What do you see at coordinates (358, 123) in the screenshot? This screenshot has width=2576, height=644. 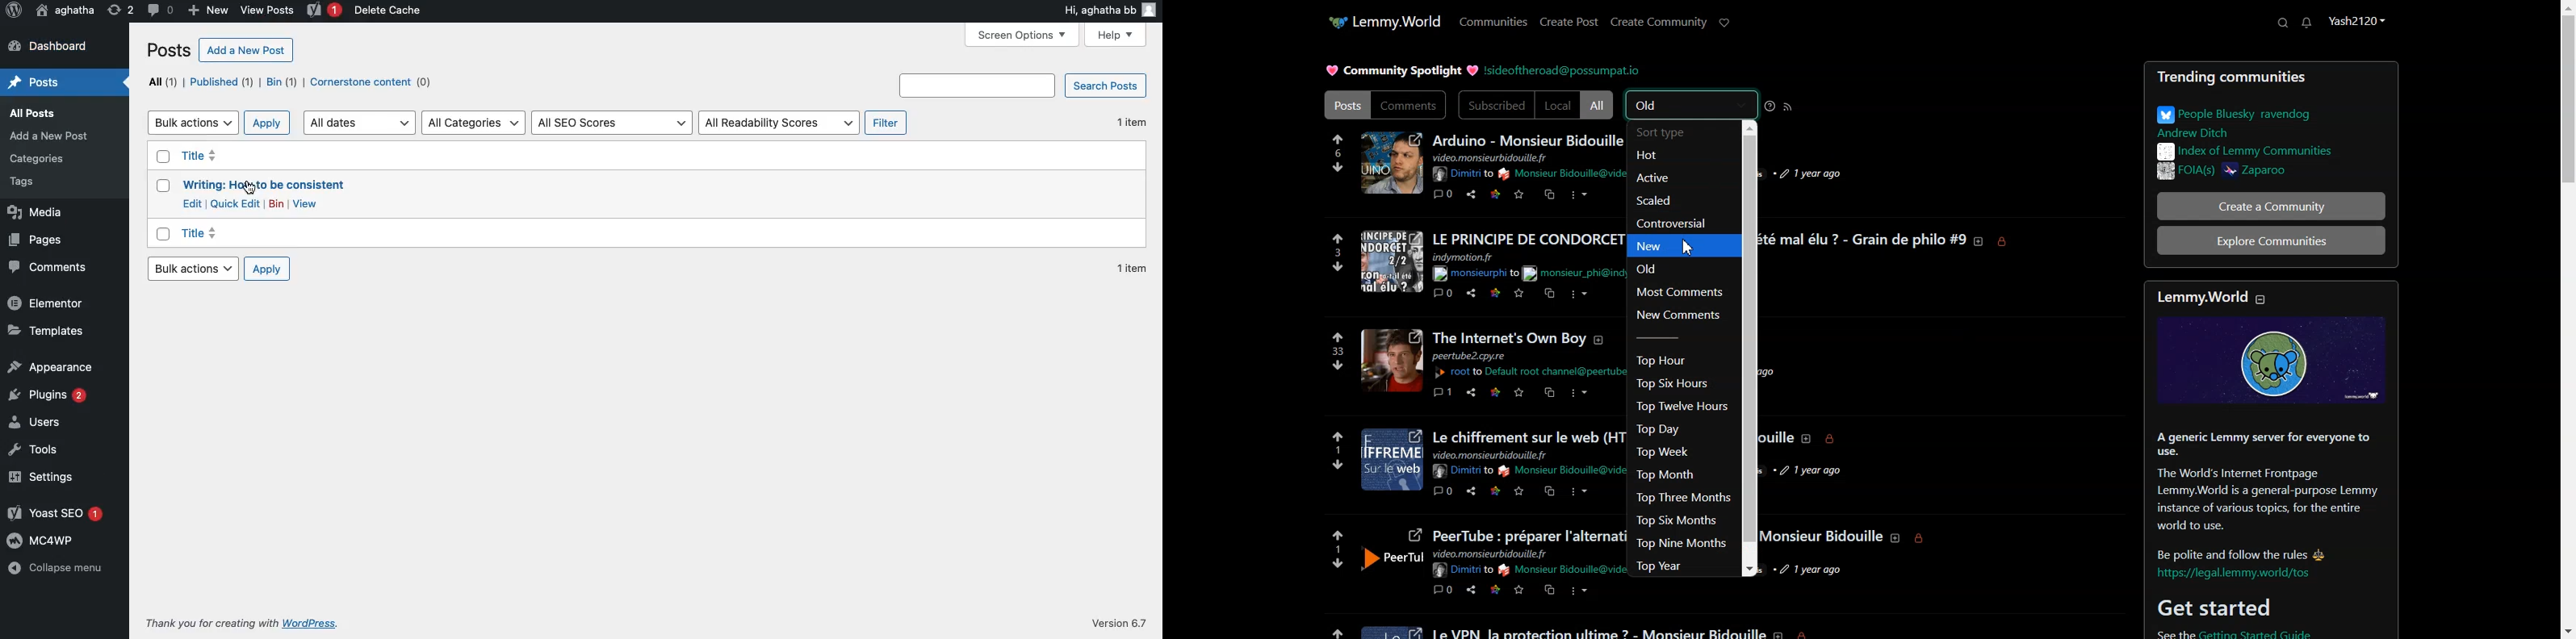 I see `All dates` at bounding box center [358, 123].